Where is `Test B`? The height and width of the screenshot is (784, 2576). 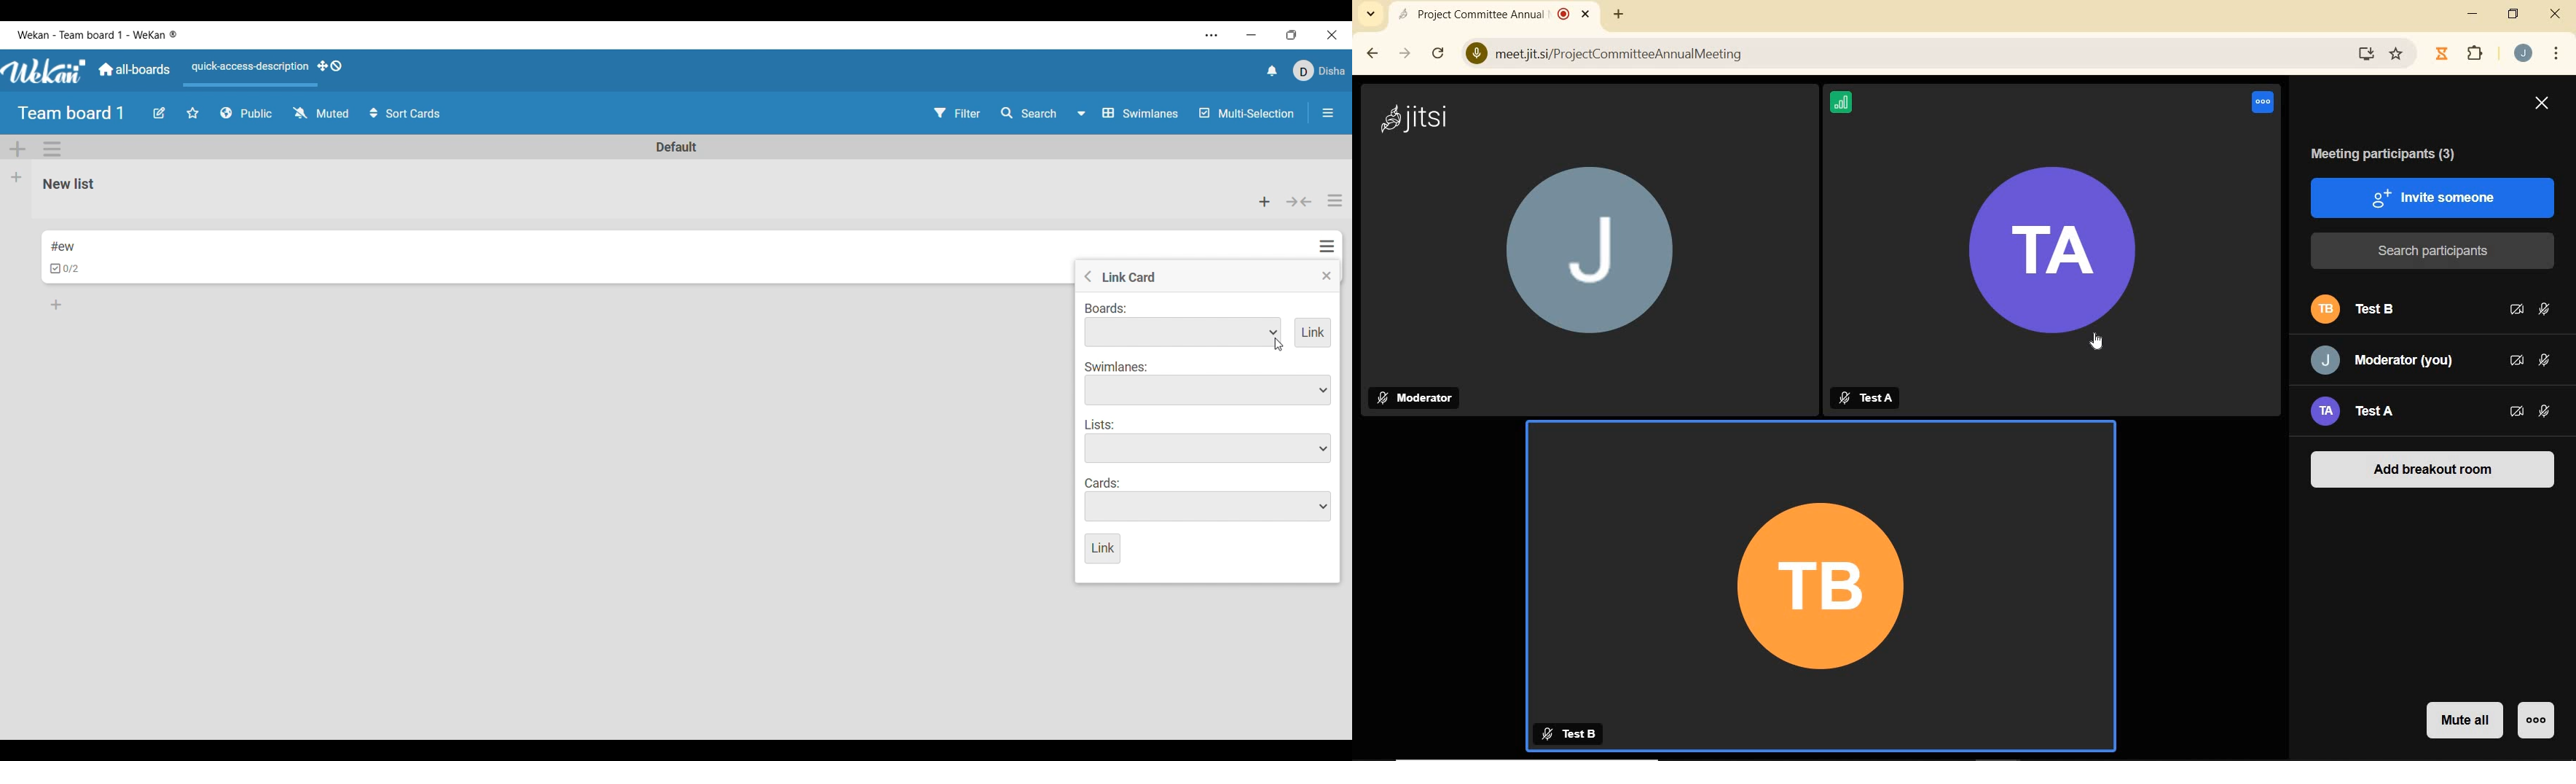
Test B is located at coordinates (1572, 733).